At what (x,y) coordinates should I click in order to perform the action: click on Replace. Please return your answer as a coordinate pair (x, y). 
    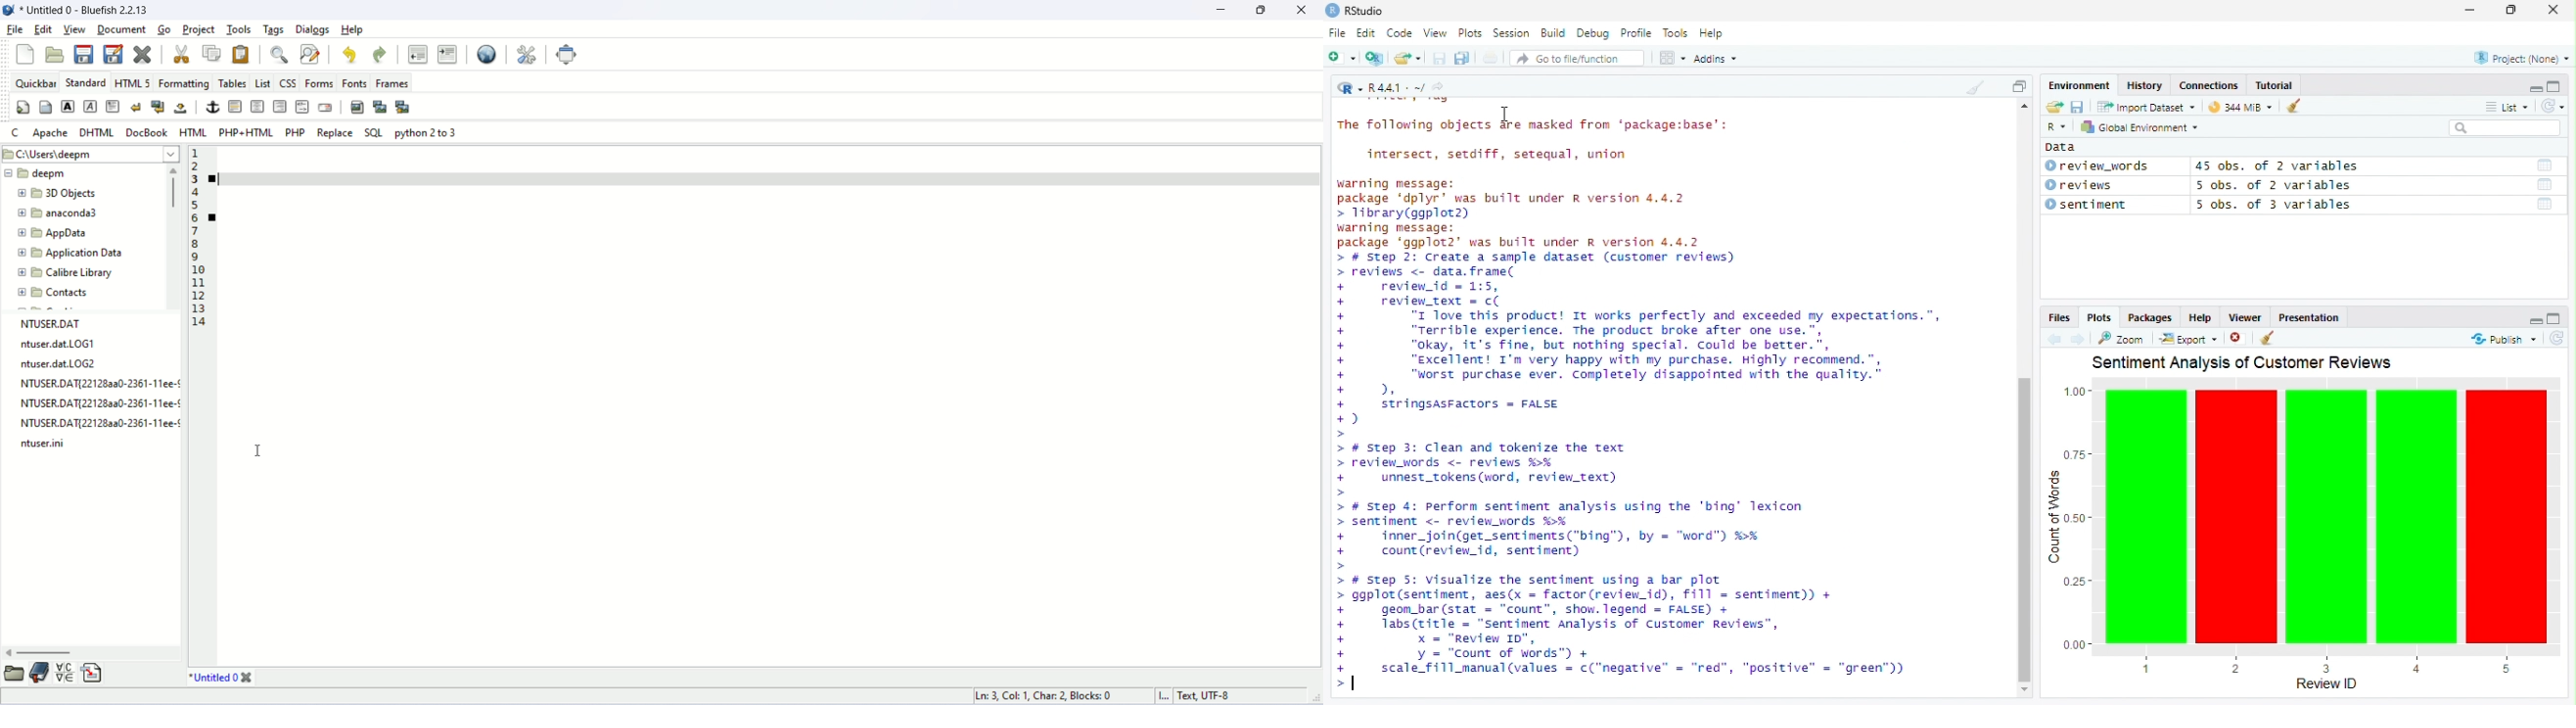
    Looking at the image, I should click on (334, 133).